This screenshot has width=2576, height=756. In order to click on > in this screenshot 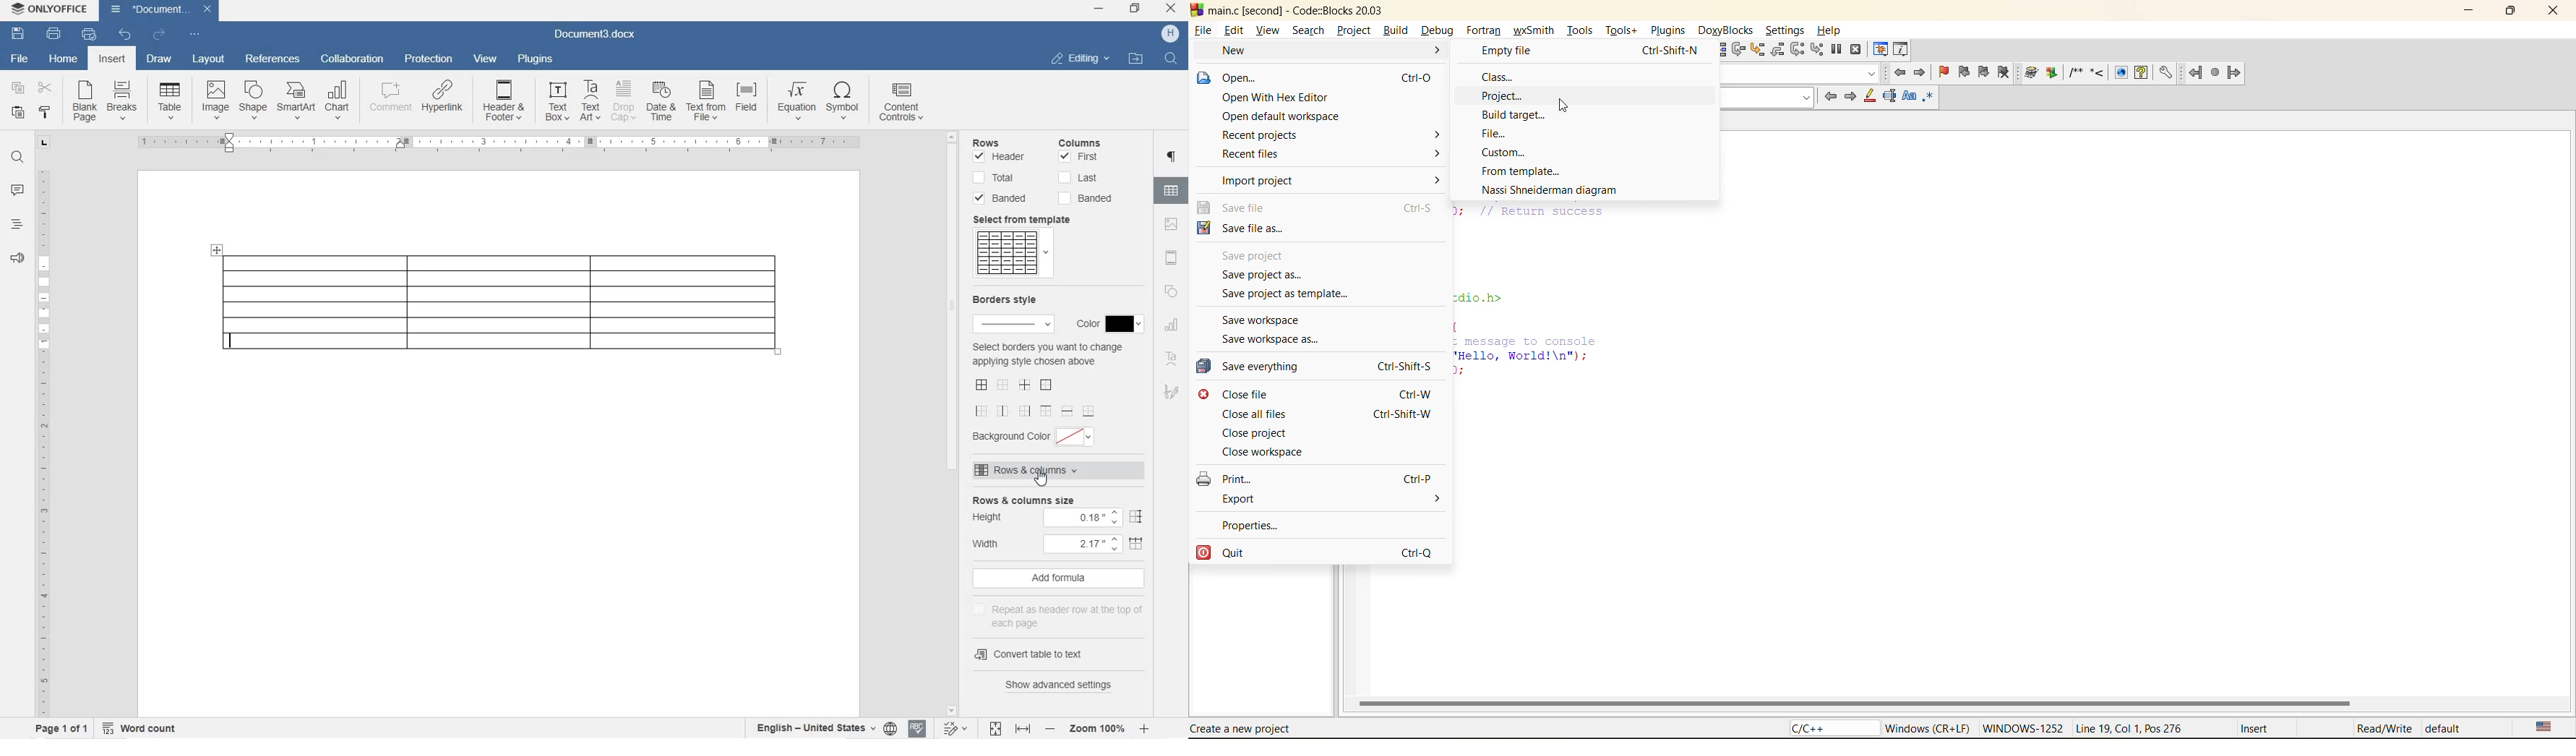, I will do `click(1435, 500)`.